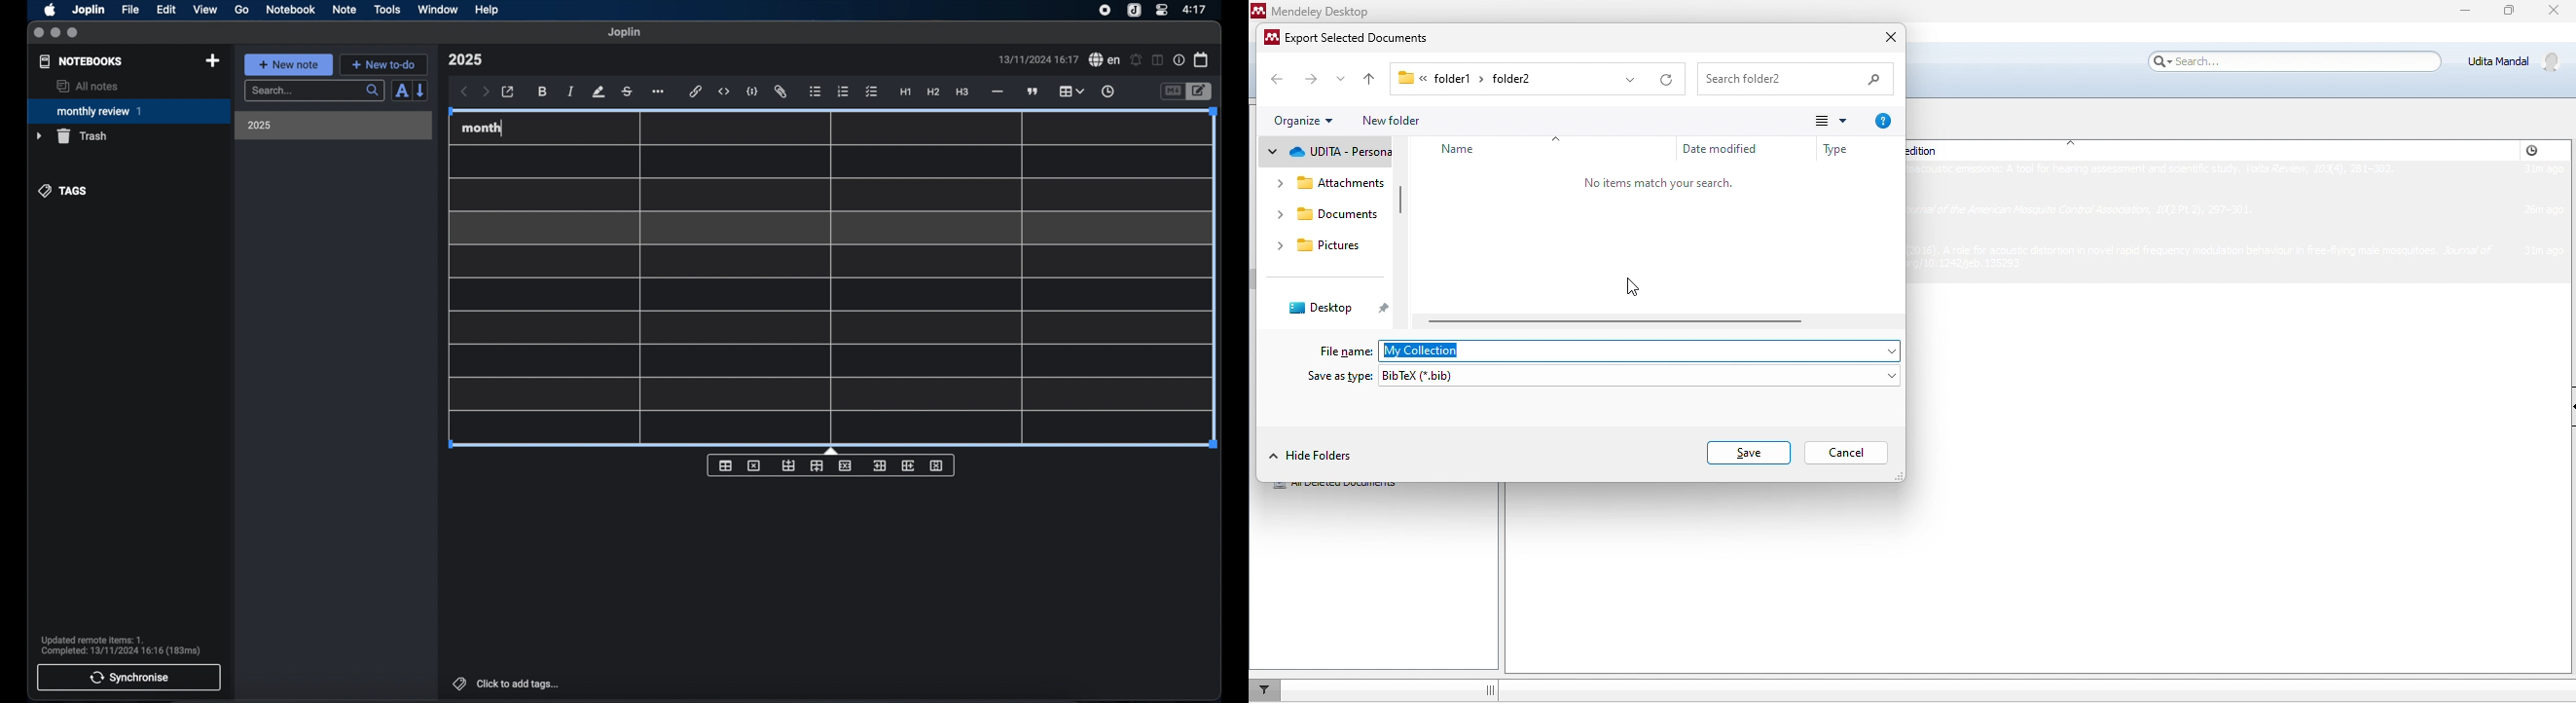 The image size is (2576, 728). What do you see at coordinates (997, 92) in the screenshot?
I see `horizontal rule` at bounding box center [997, 92].